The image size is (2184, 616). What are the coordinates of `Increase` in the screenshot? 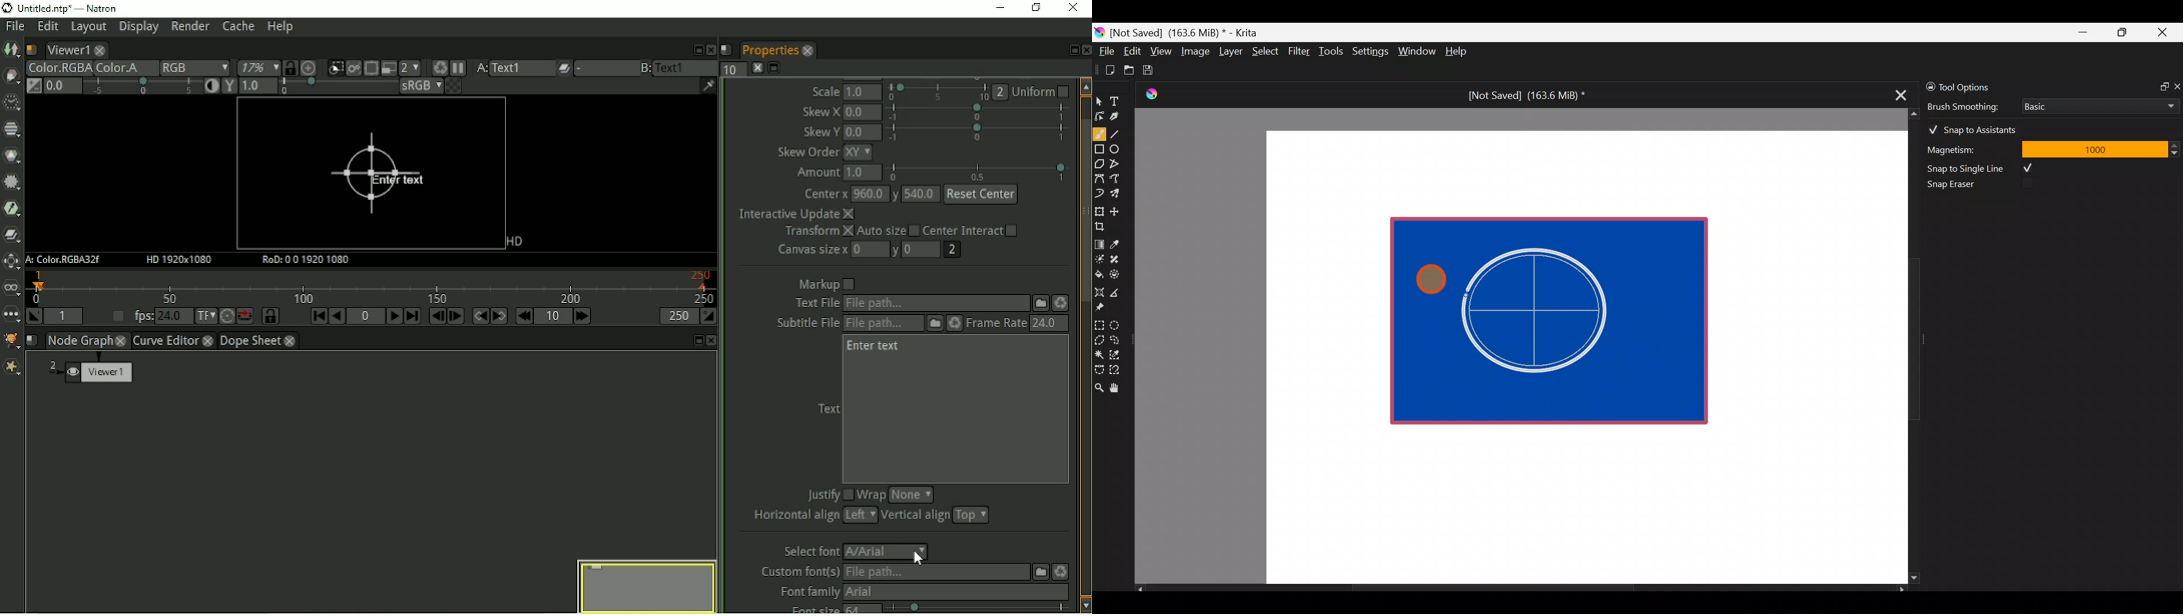 It's located at (2177, 145).